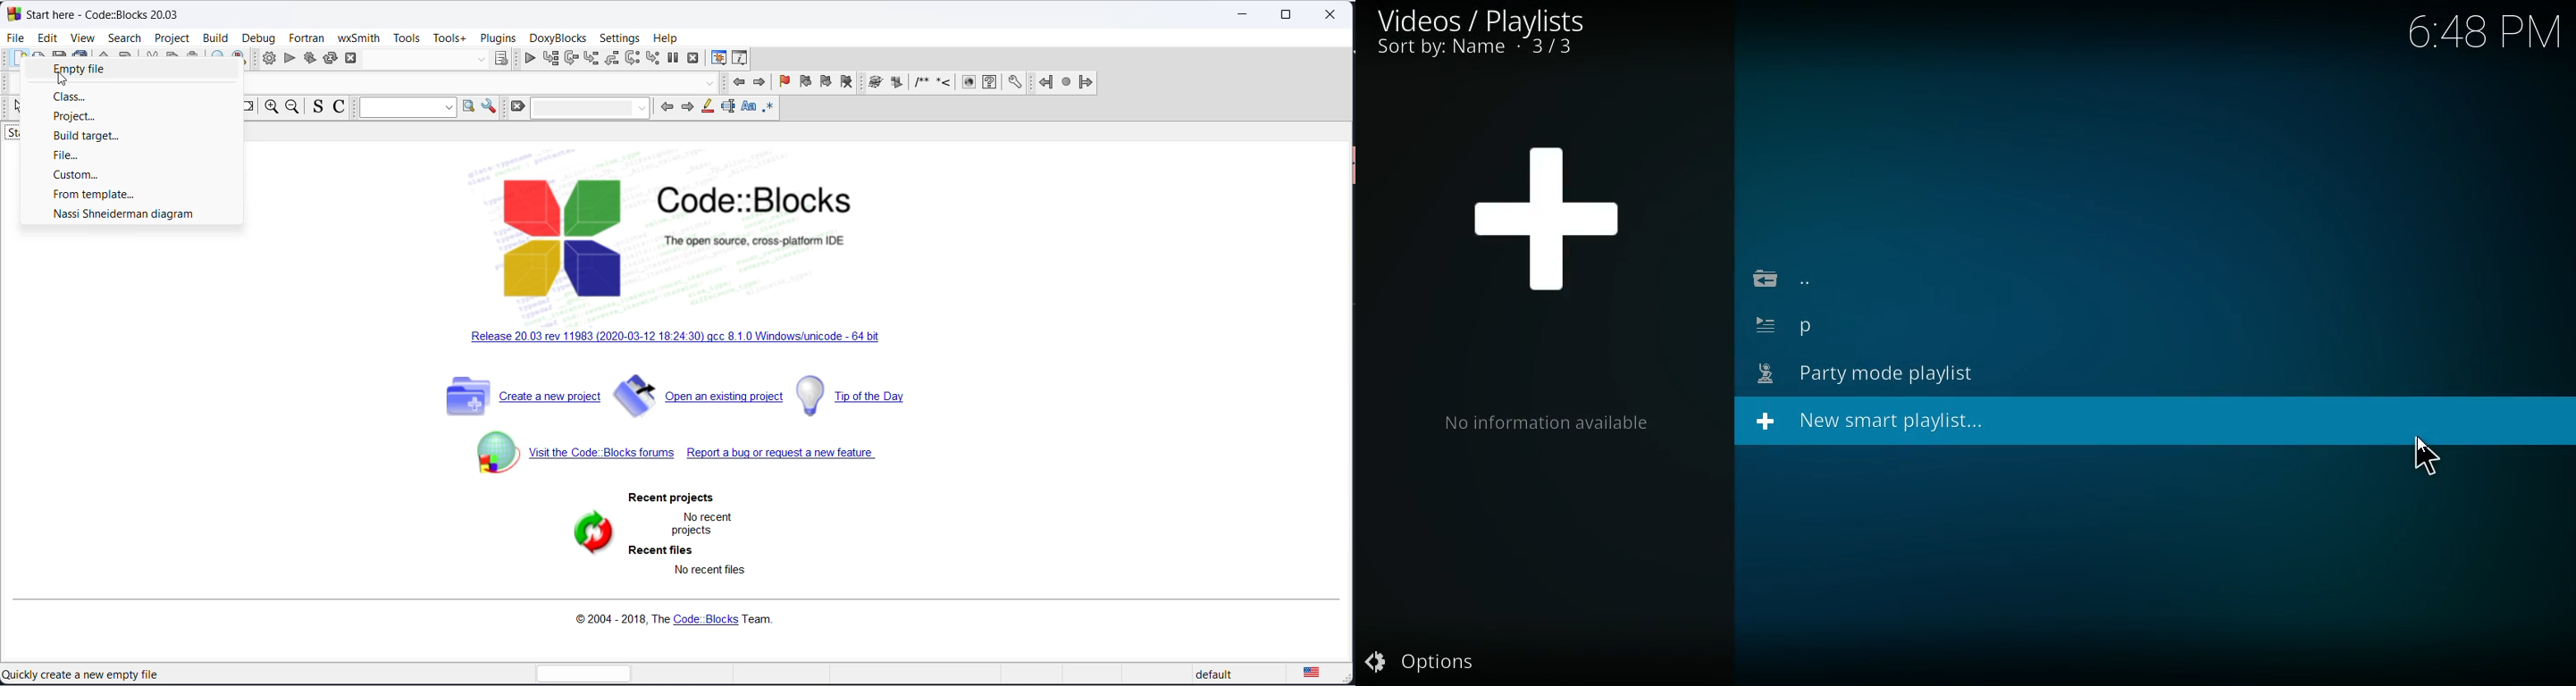  I want to click on time, so click(2475, 36).